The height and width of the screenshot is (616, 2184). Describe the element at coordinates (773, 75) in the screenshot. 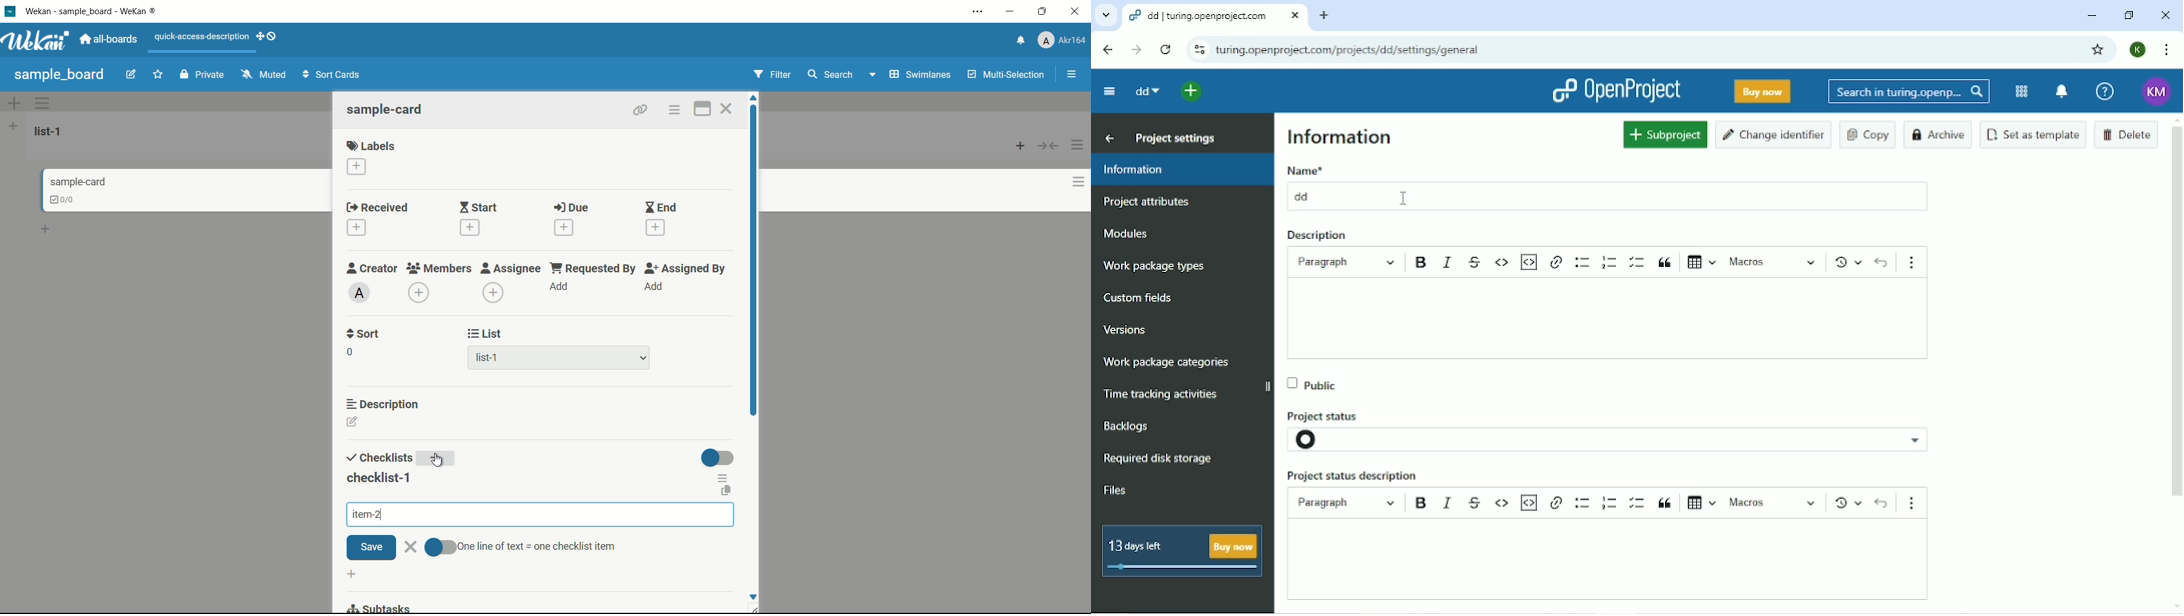

I see `filter` at that location.